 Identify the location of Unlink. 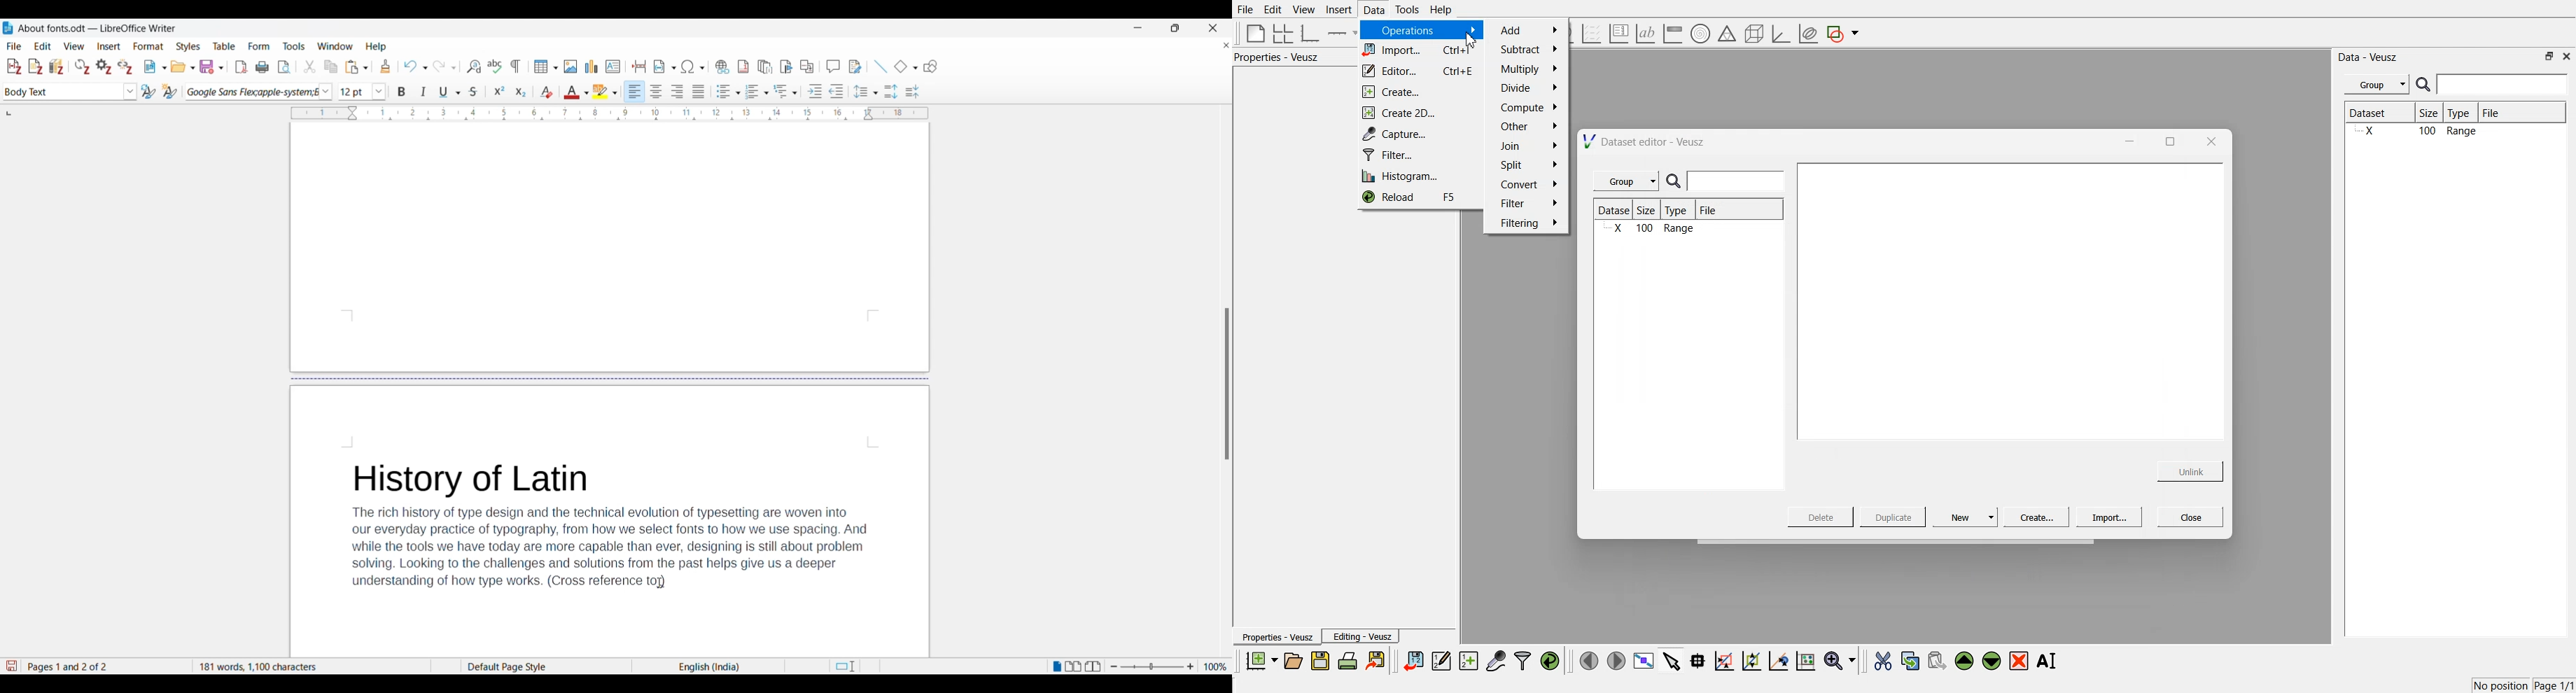
(2191, 470).